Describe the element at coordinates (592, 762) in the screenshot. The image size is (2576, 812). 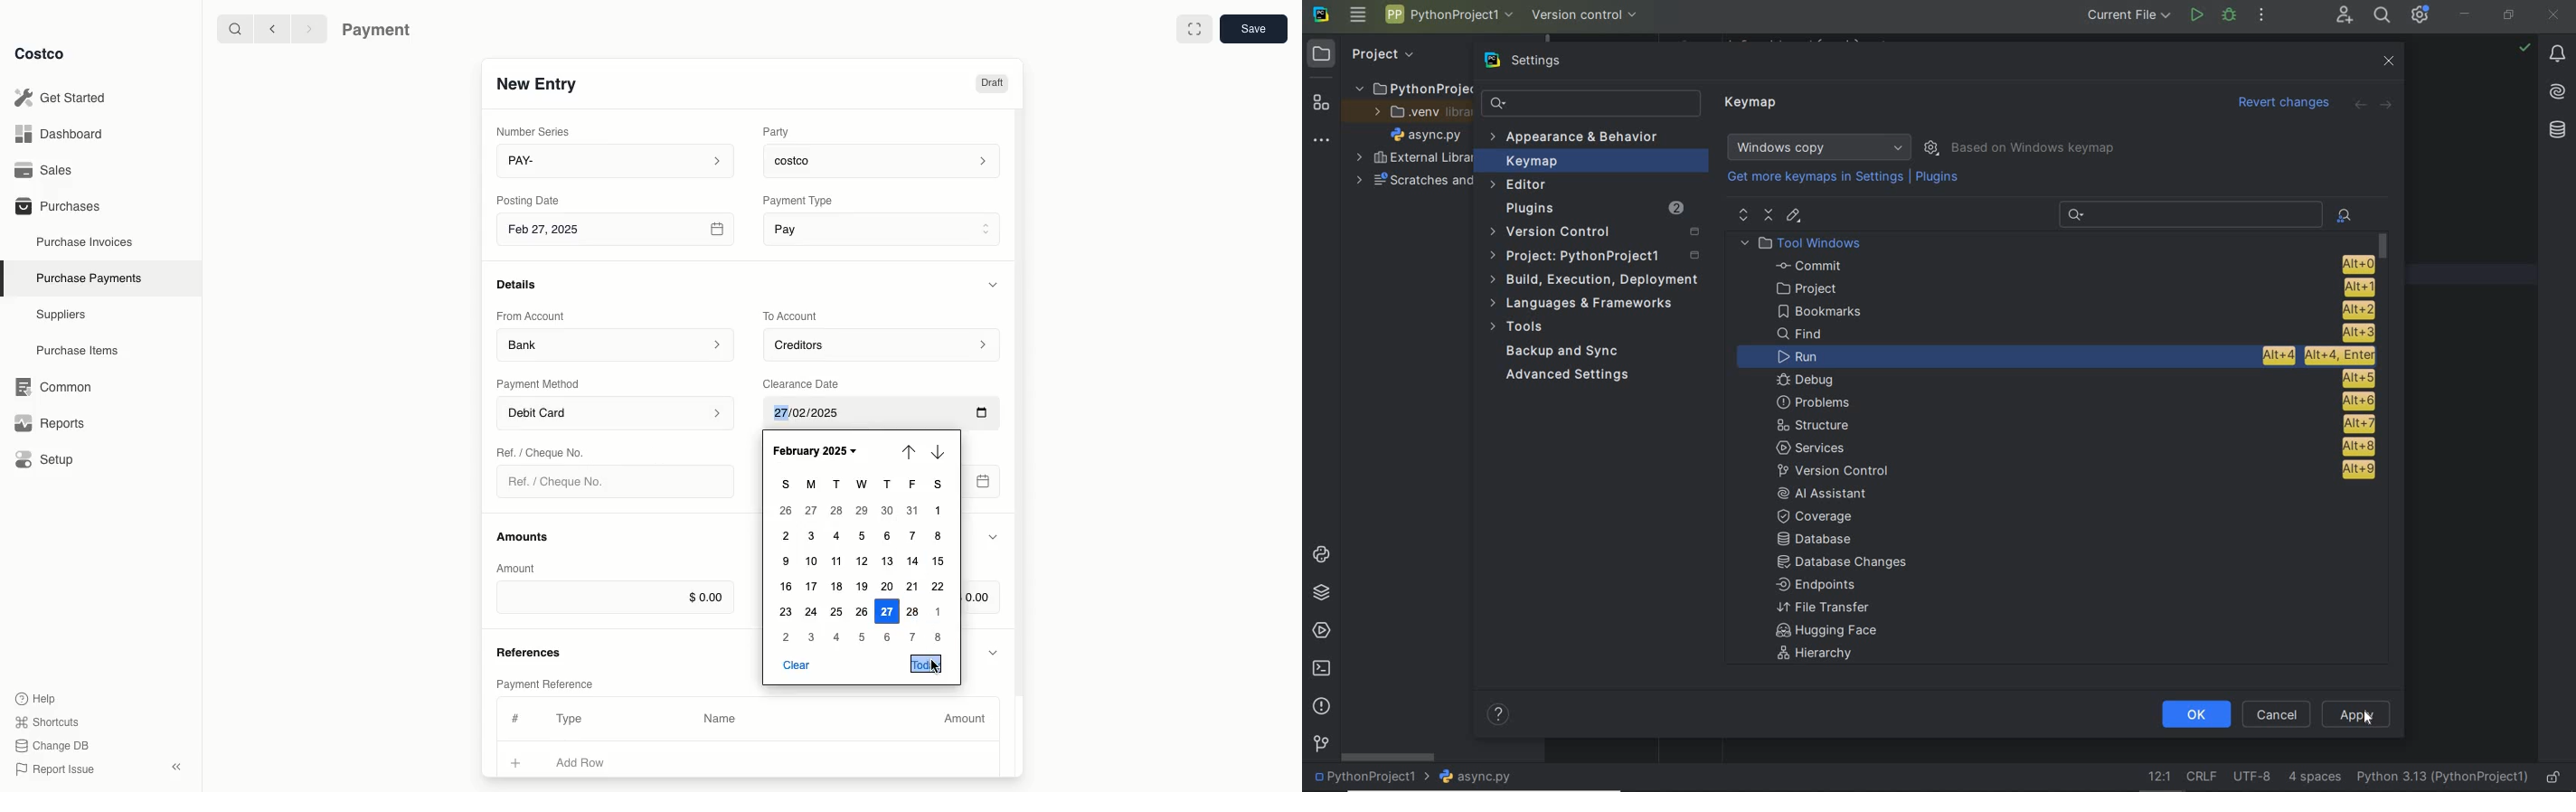
I see `Add Row` at that location.